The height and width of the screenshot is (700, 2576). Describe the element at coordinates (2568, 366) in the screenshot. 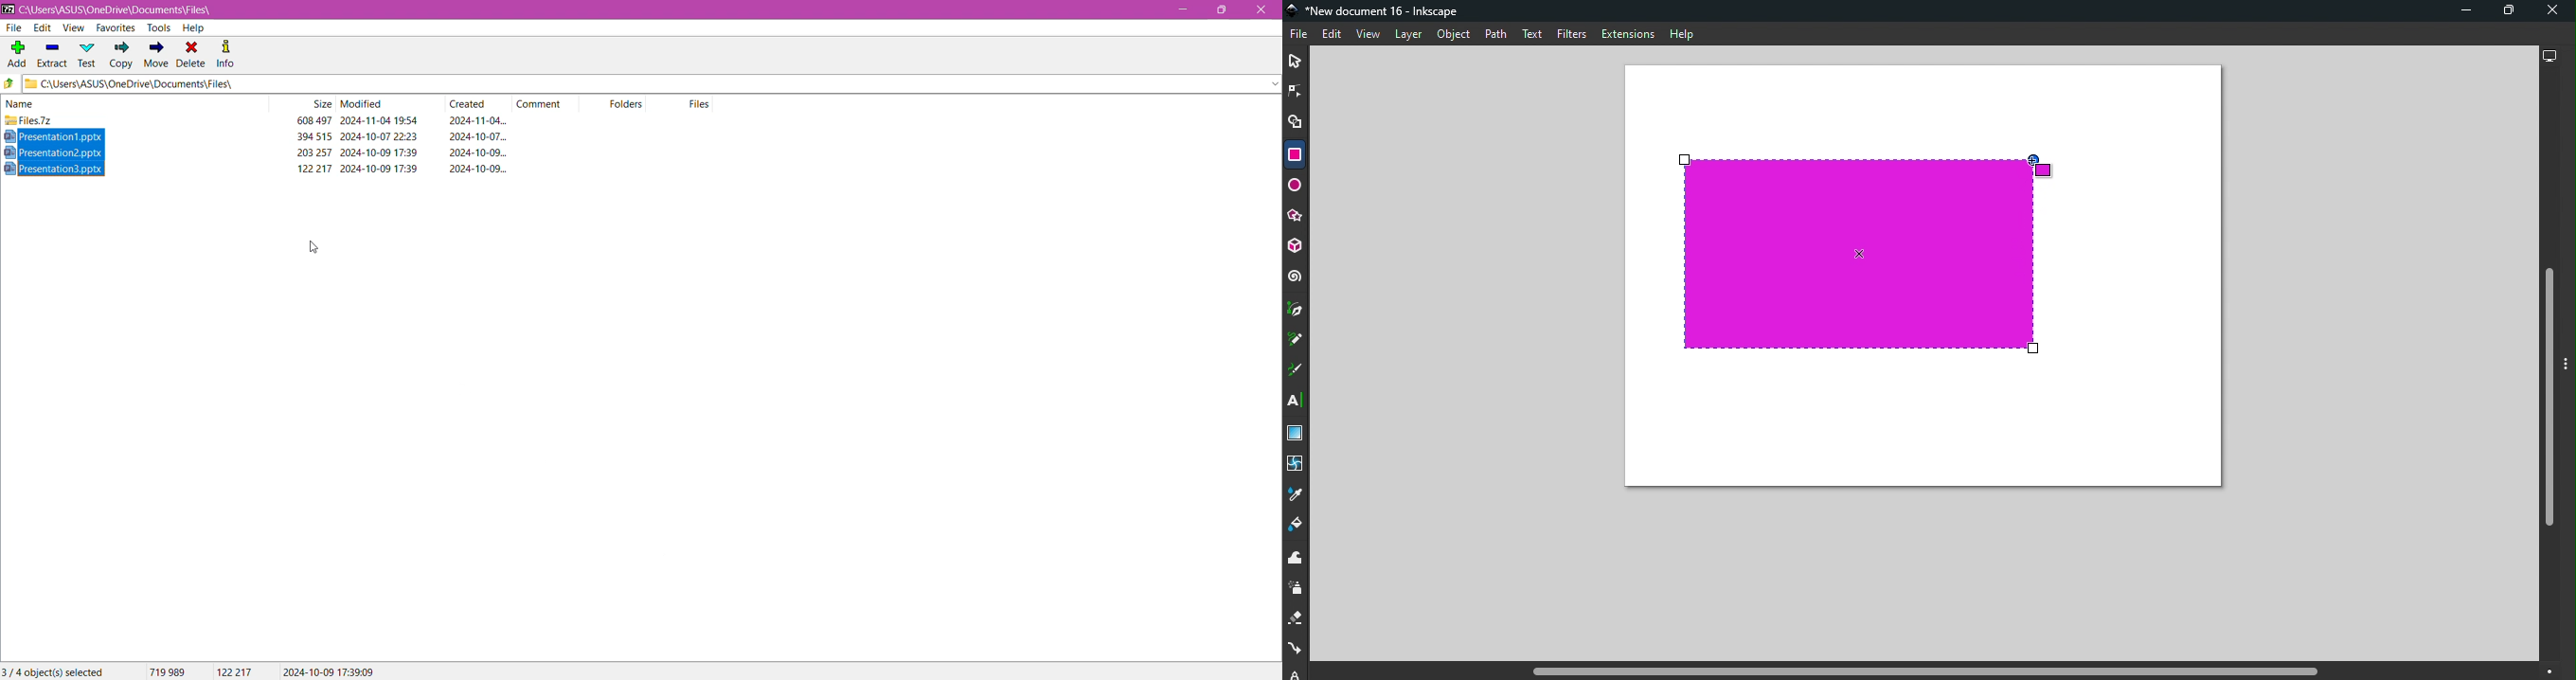

I see `Toggle command panel` at that location.